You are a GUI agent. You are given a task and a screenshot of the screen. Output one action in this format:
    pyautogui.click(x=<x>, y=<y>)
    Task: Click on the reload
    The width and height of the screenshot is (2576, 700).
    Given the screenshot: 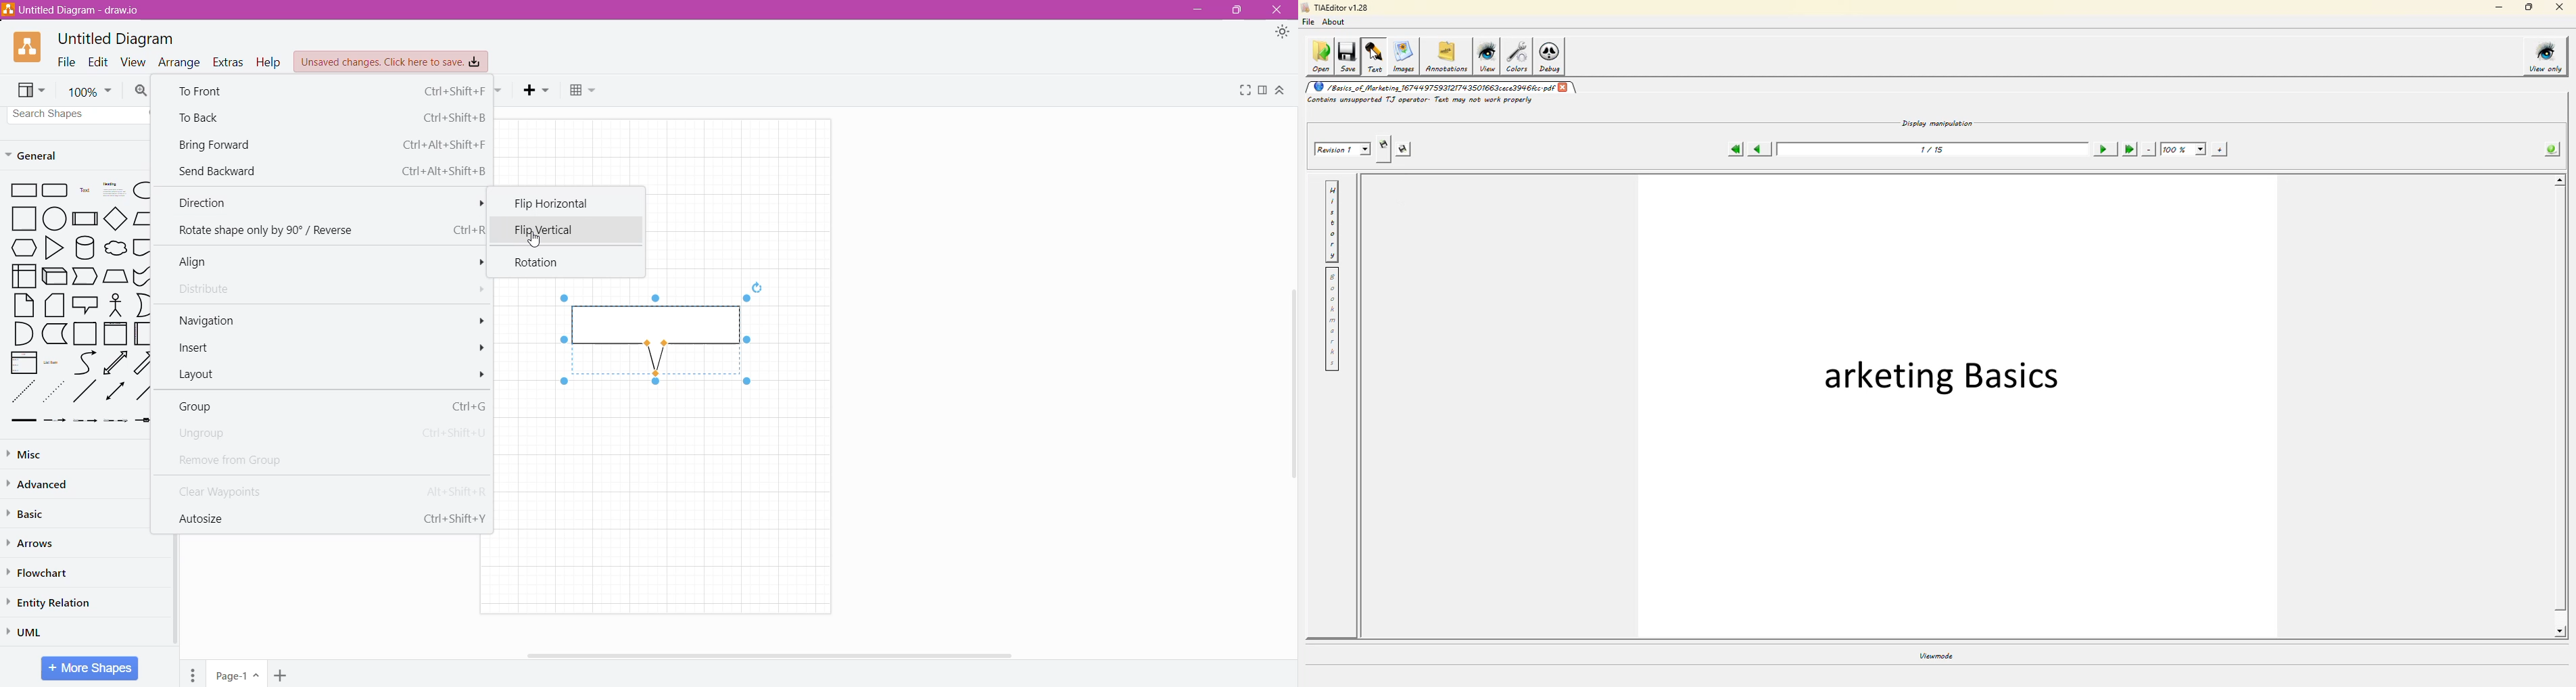 What is the action you would take?
    pyautogui.click(x=756, y=285)
    